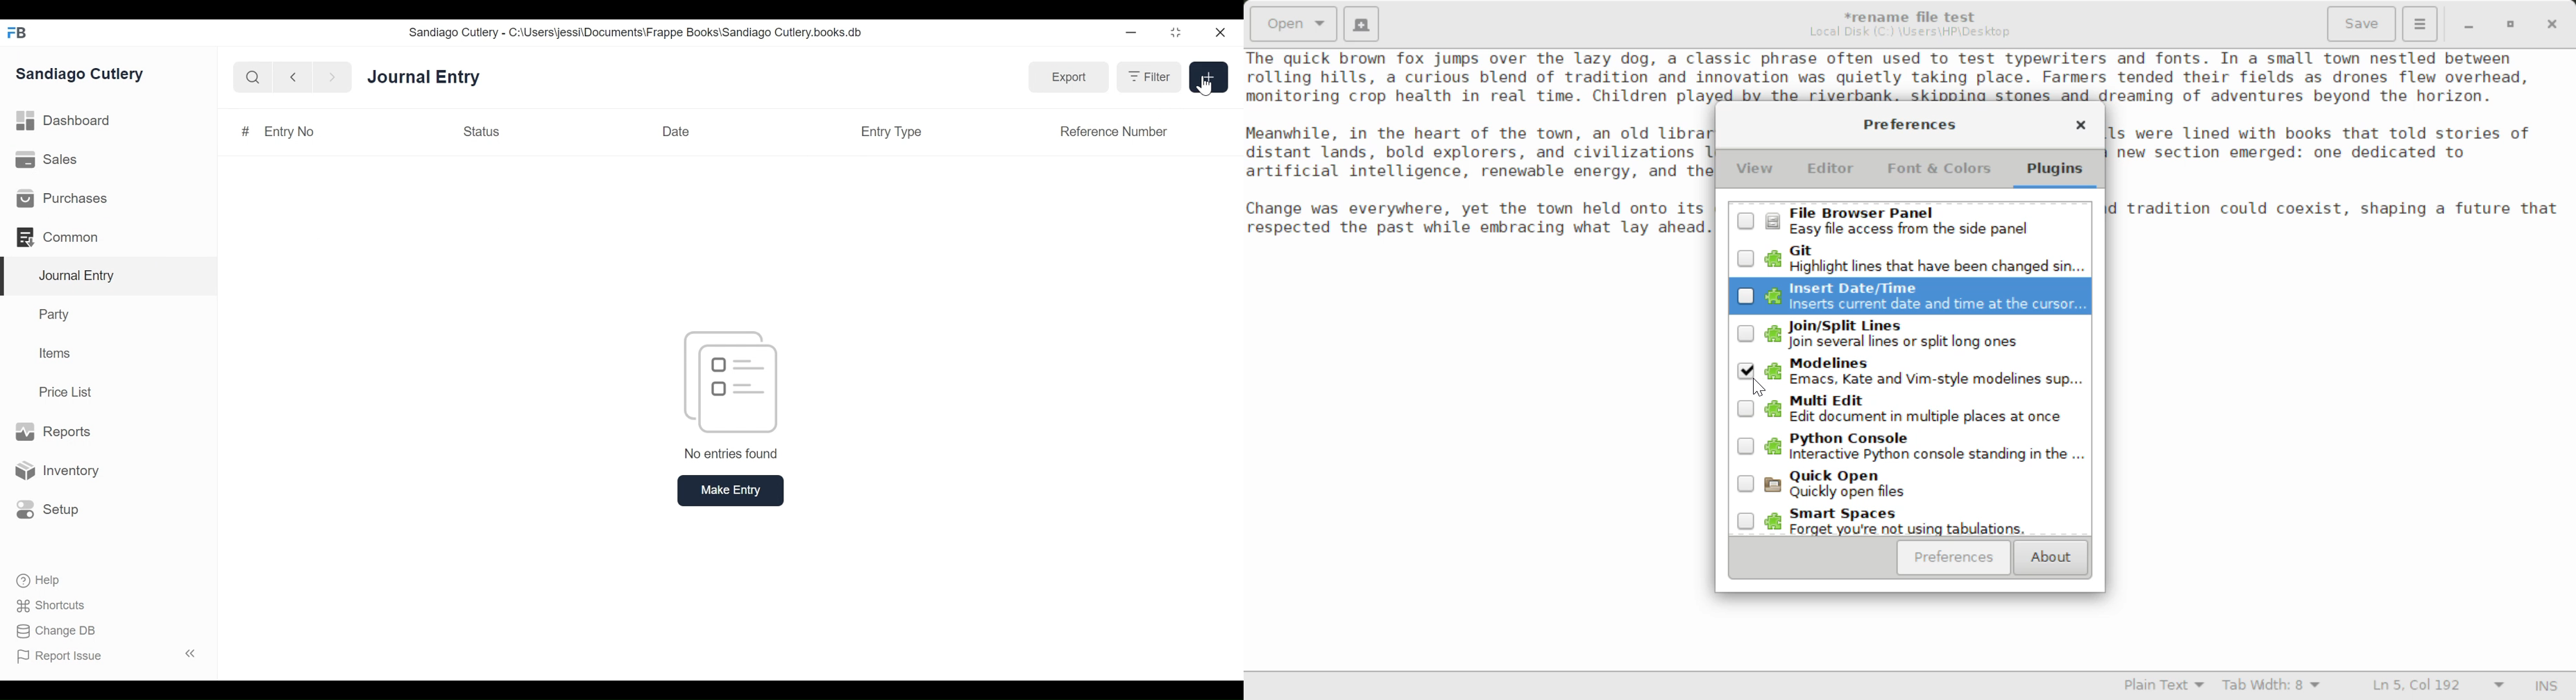  Describe the element at coordinates (57, 314) in the screenshot. I see `Party` at that location.